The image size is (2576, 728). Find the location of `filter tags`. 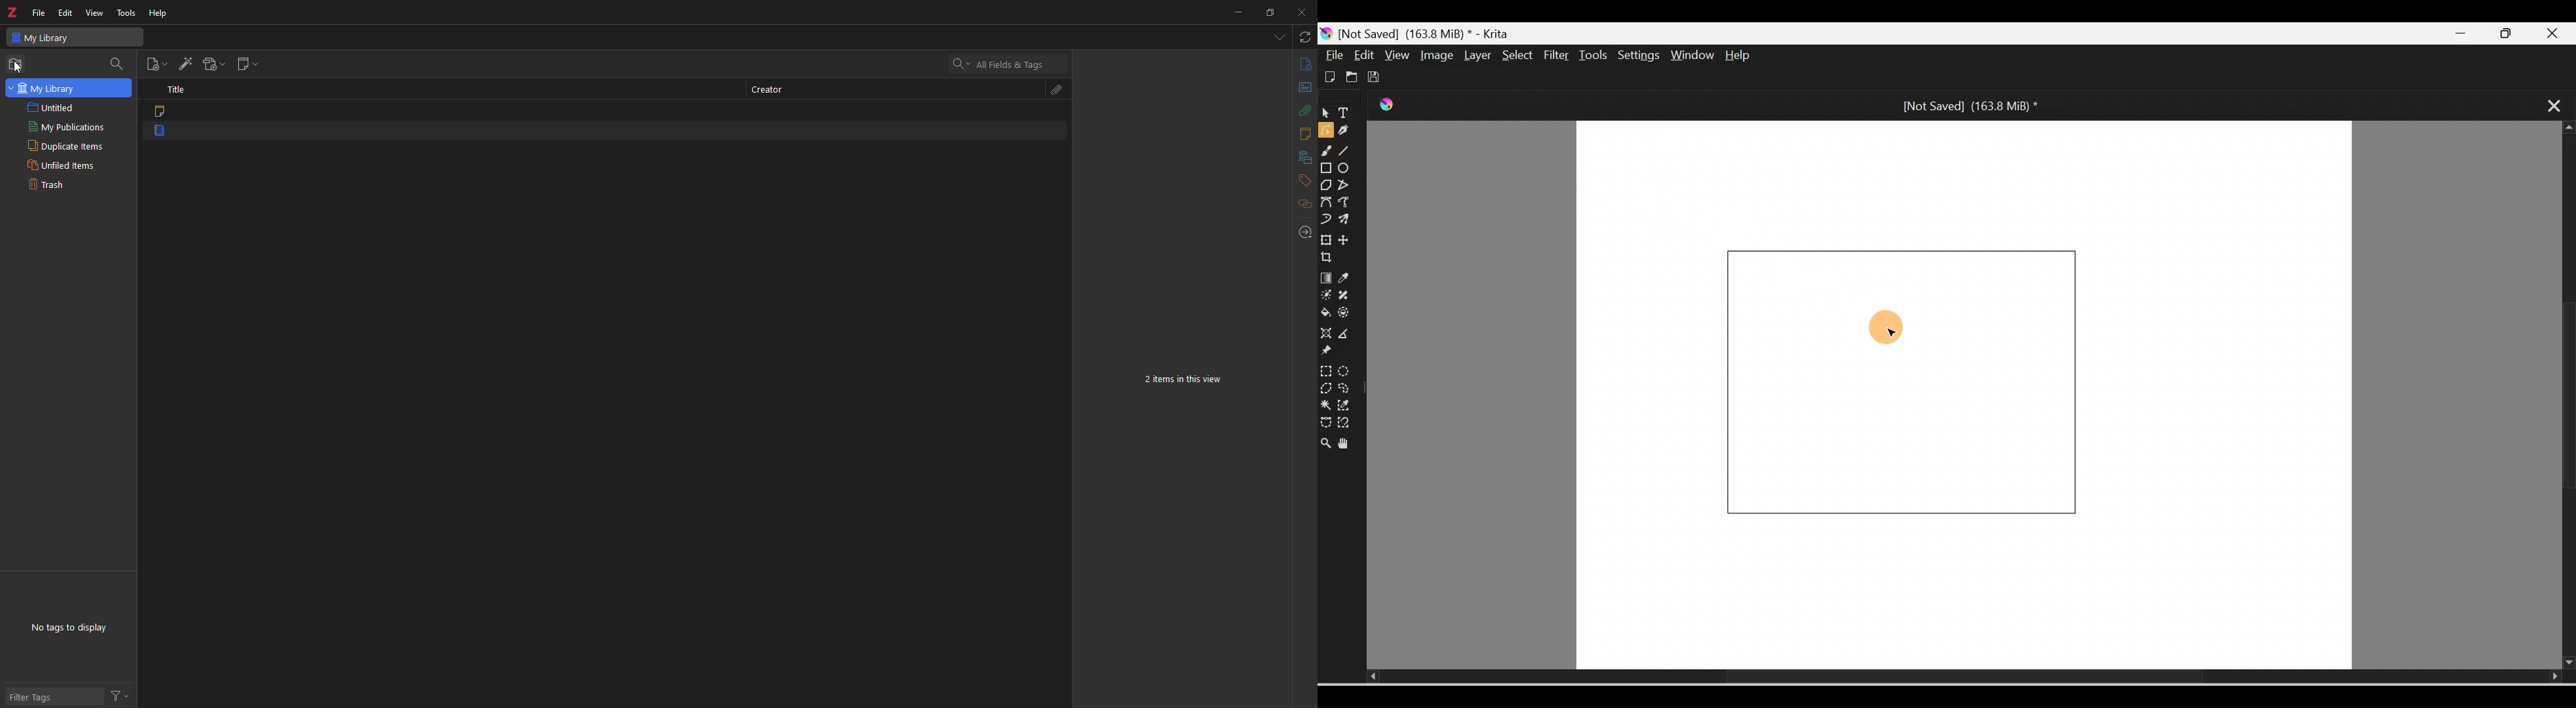

filter tags is located at coordinates (38, 698).